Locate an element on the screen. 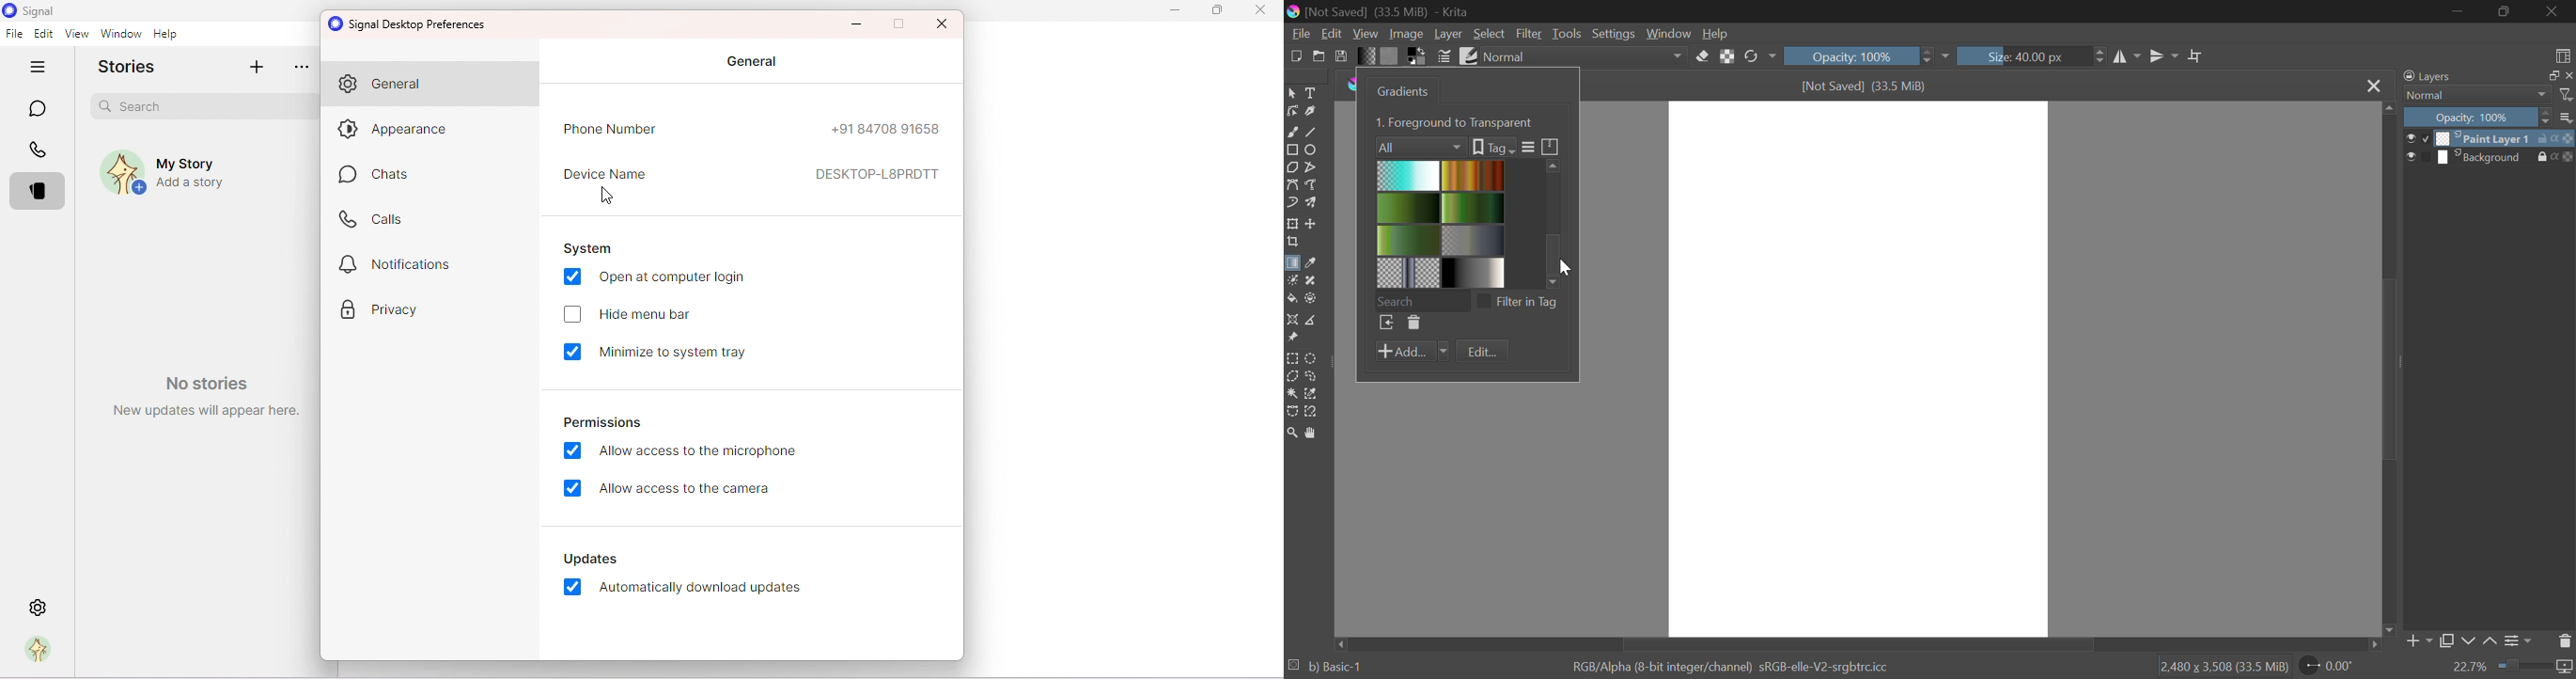 This screenshot has width=2576, height=700. Delete Layer is located at coordinates (2565, 640).